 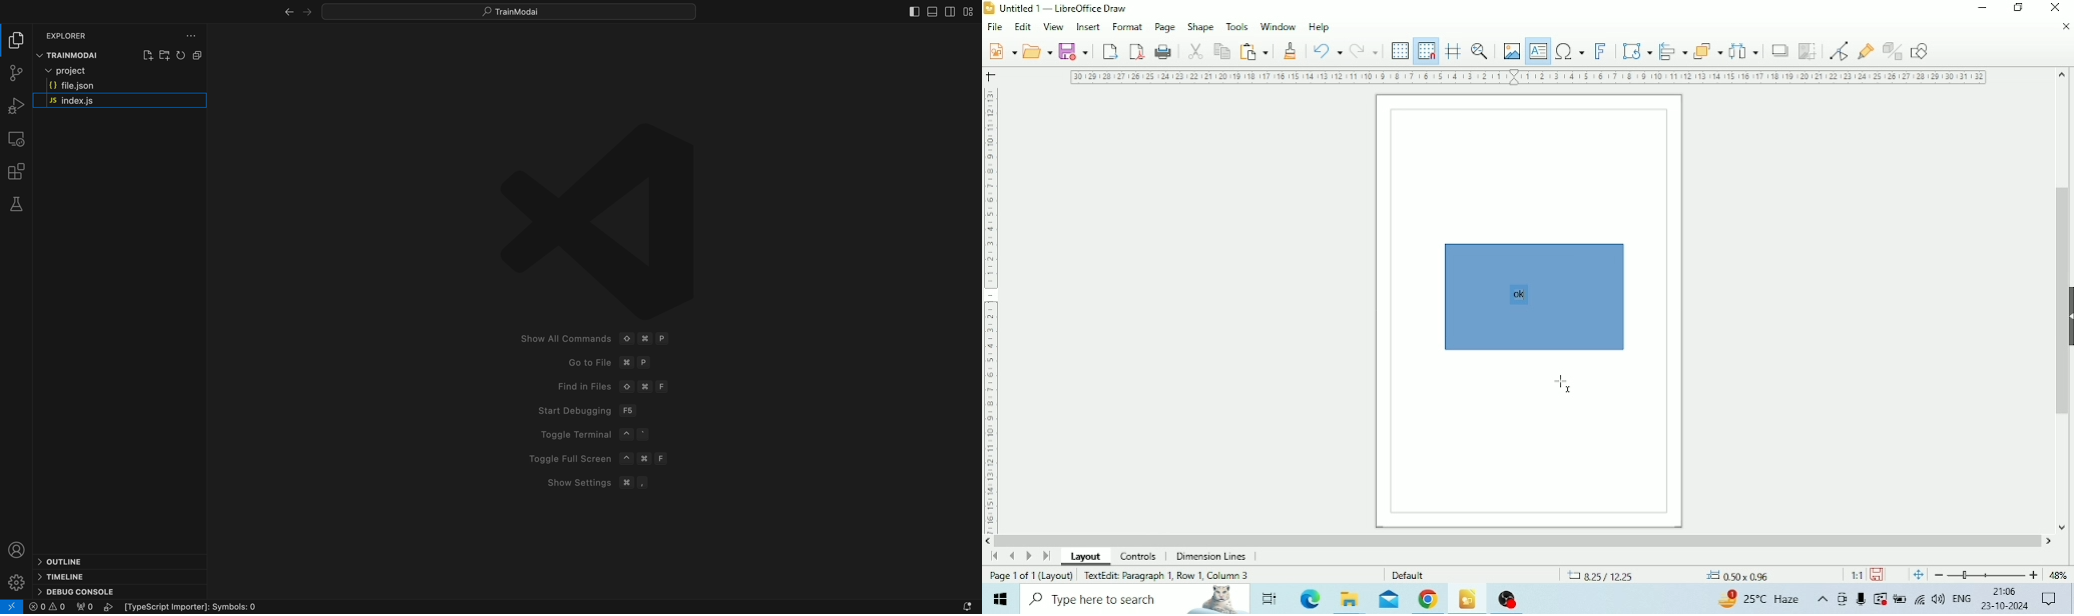 What do you see at coordinates (1840, 52) in the screenshot?
I see `Toggle Point Edit Mode` at bounding box center [1840, 52].